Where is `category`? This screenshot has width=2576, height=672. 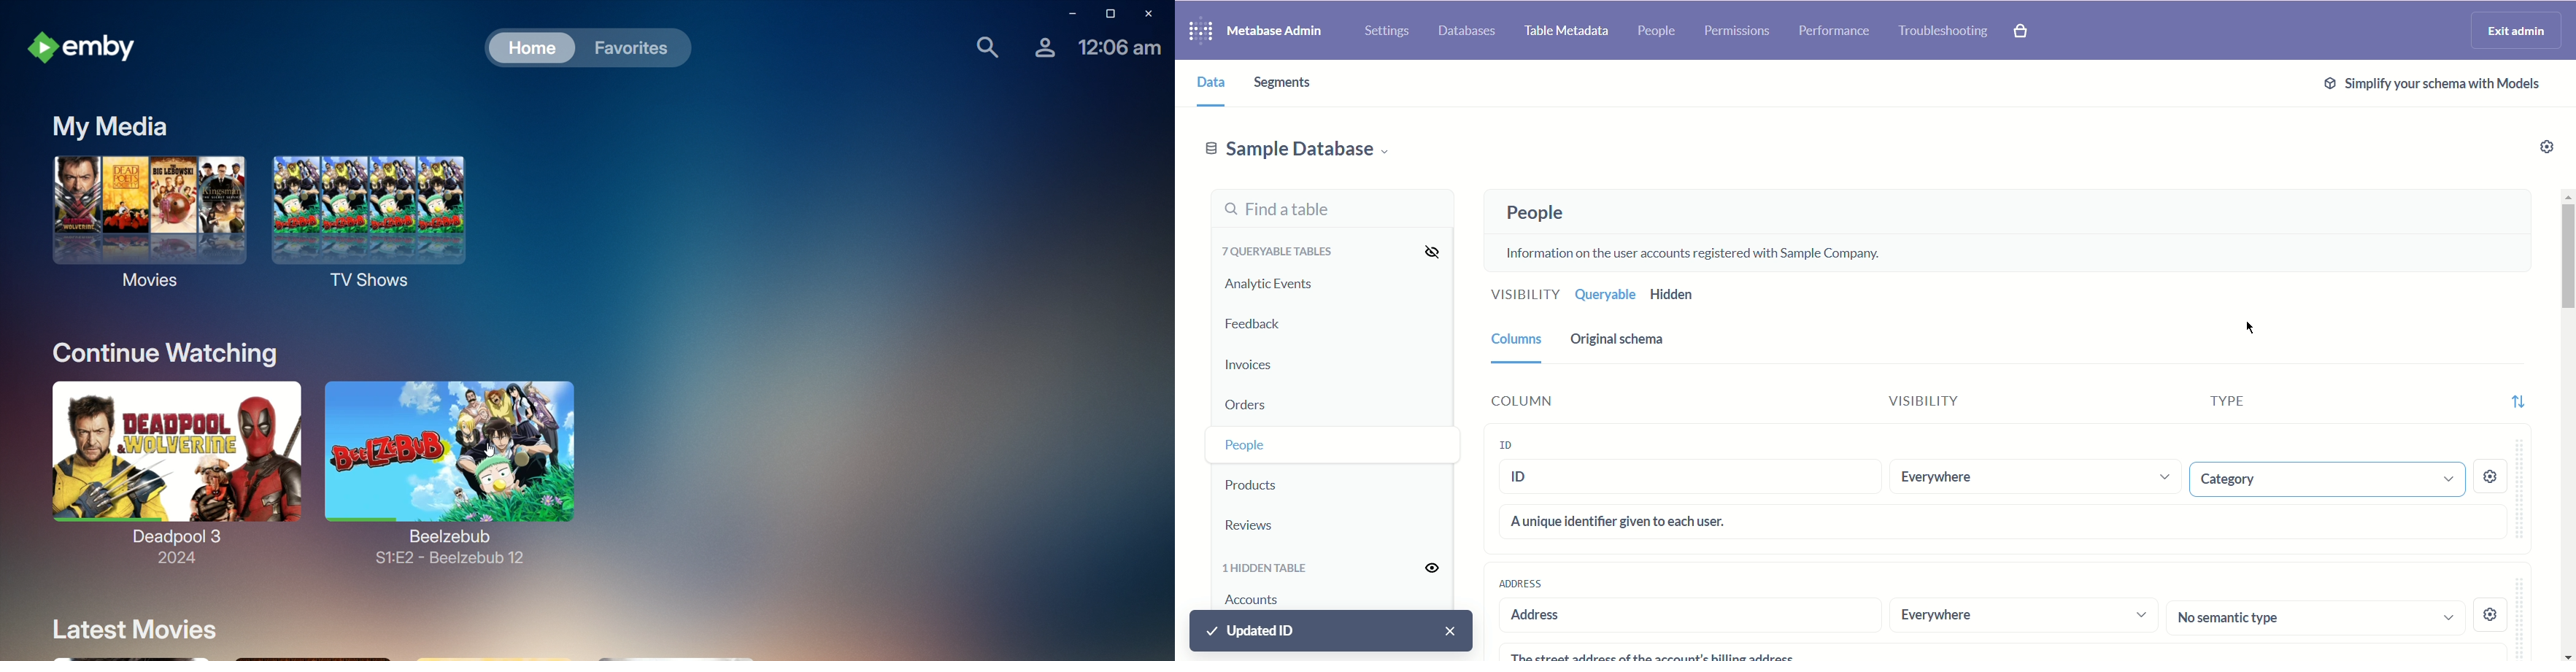 category is located at coordinates (2324, 479).